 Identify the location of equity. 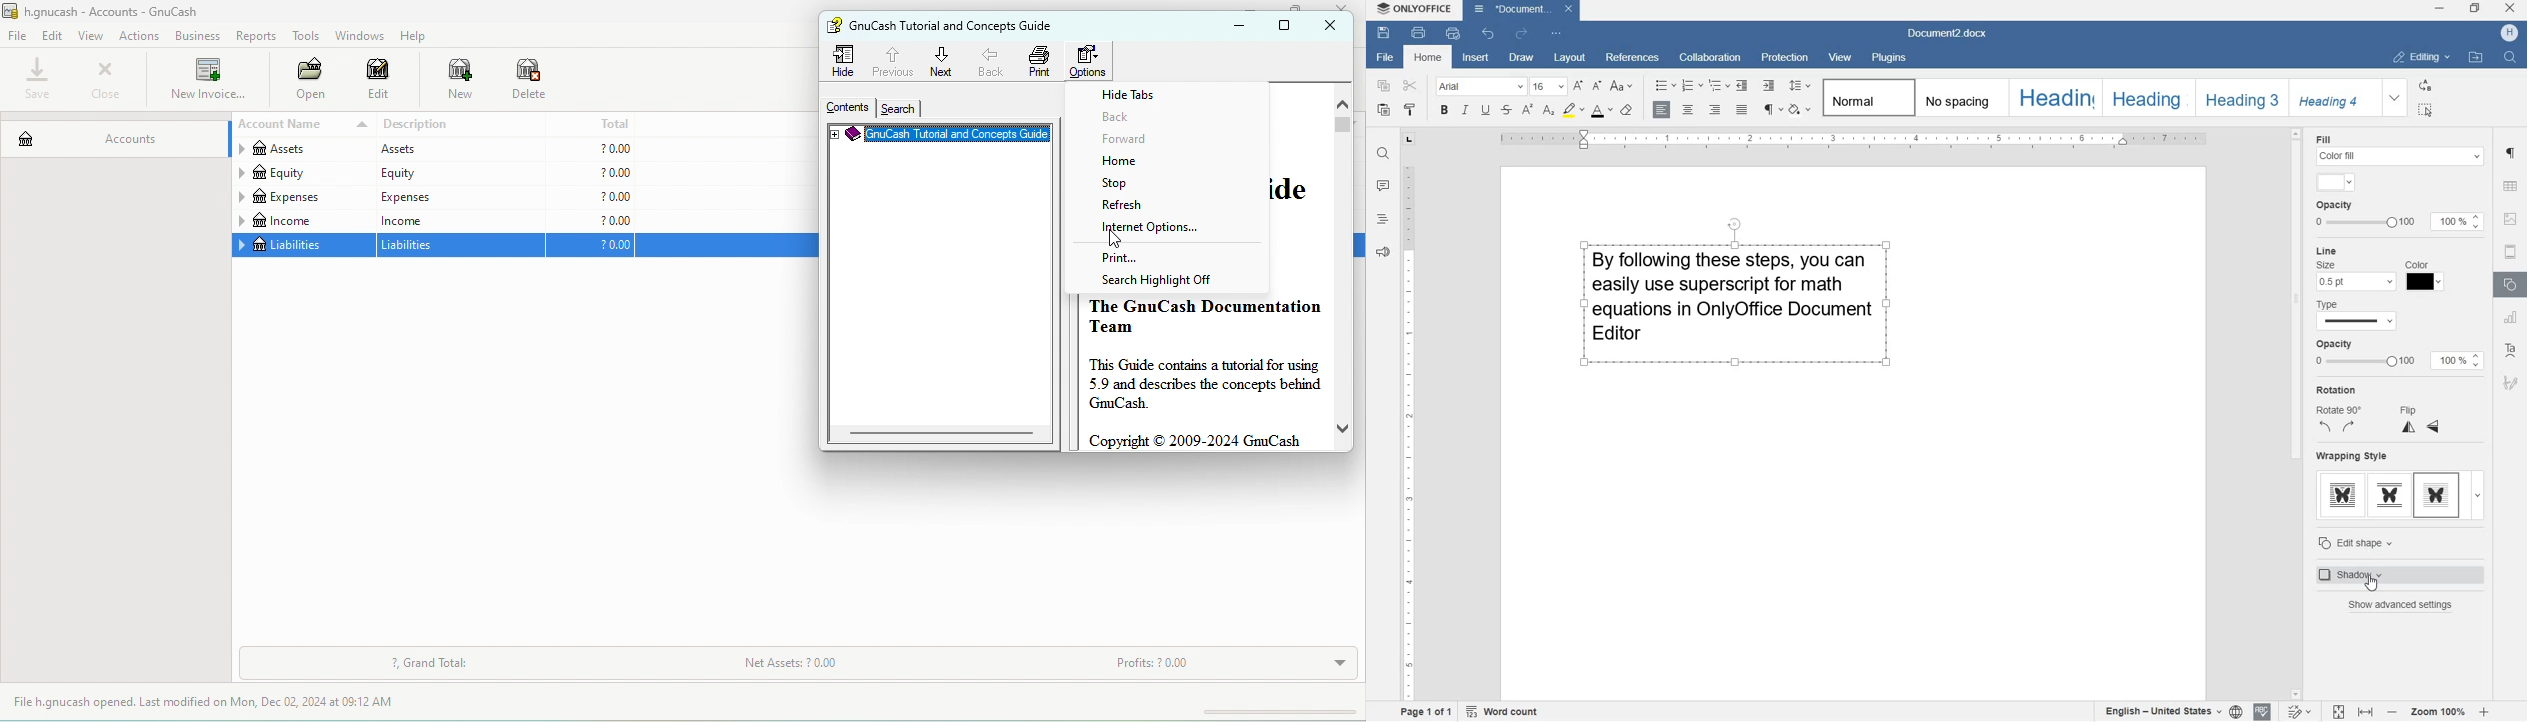
(301, 174).